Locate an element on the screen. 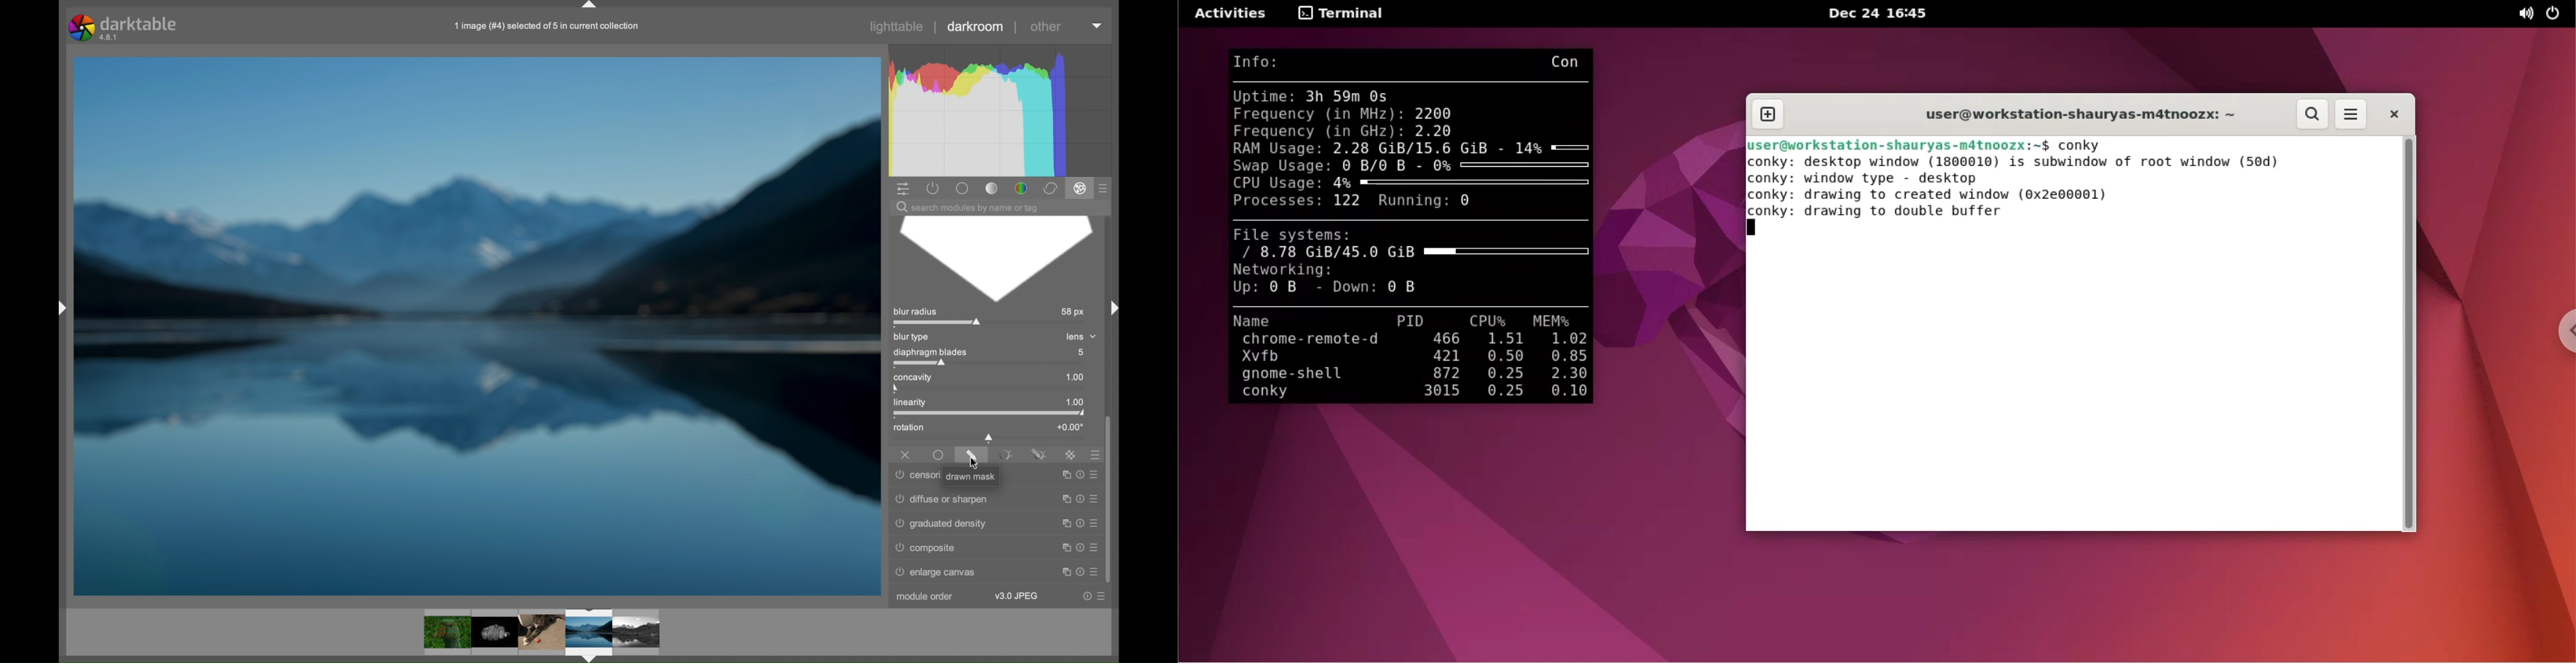 Image resolution: width=2576 pixels, height=672 pixels. drag handle is located at coordinates (590, 6).